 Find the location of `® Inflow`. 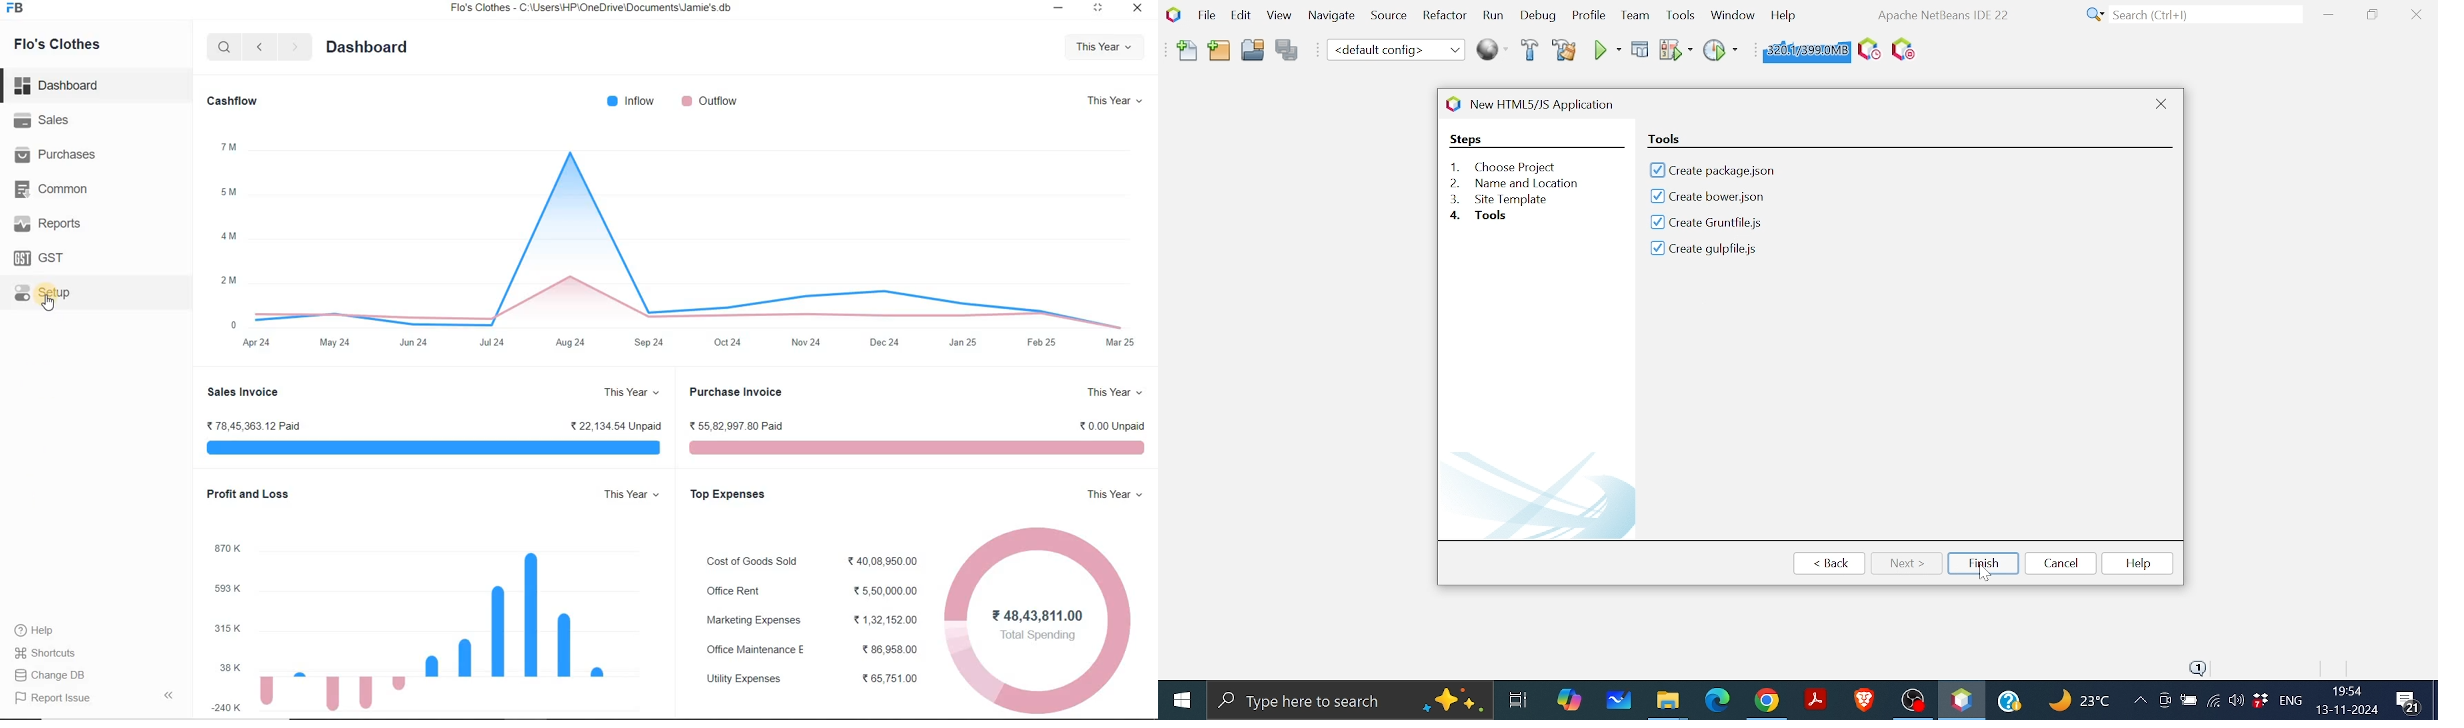

® Inflow is located at coordinates (630, 101).